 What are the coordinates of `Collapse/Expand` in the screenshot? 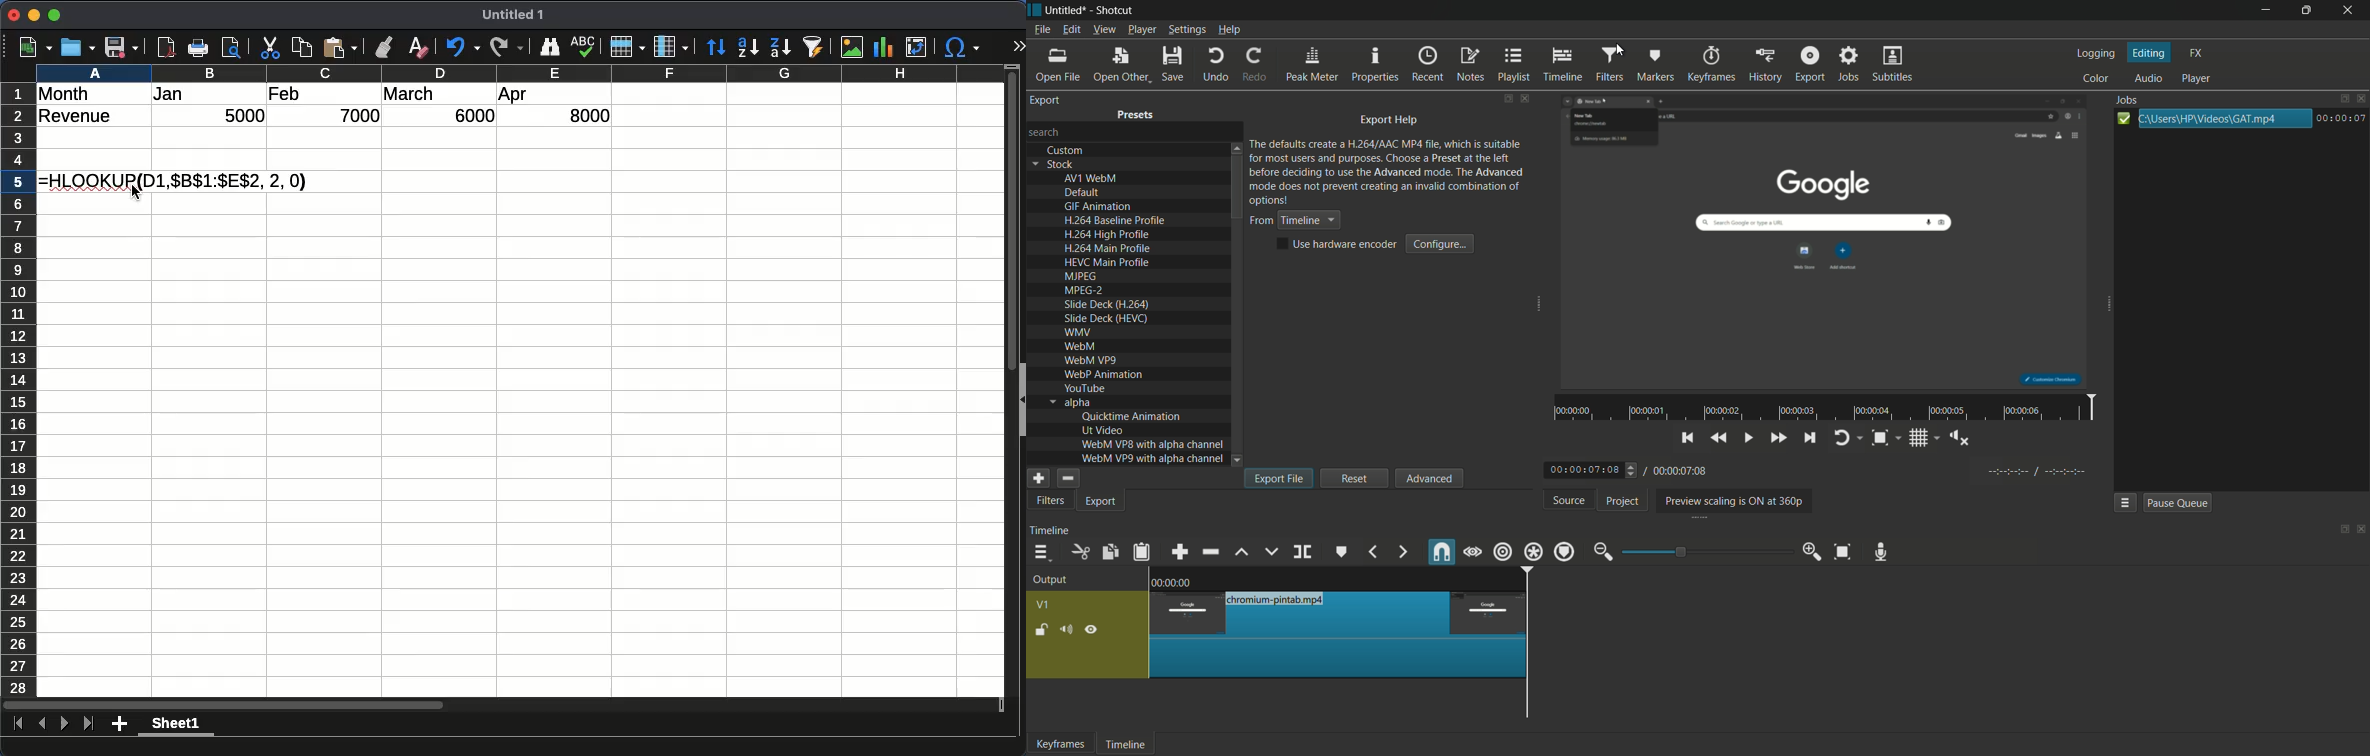 It's located at (1022, 400).